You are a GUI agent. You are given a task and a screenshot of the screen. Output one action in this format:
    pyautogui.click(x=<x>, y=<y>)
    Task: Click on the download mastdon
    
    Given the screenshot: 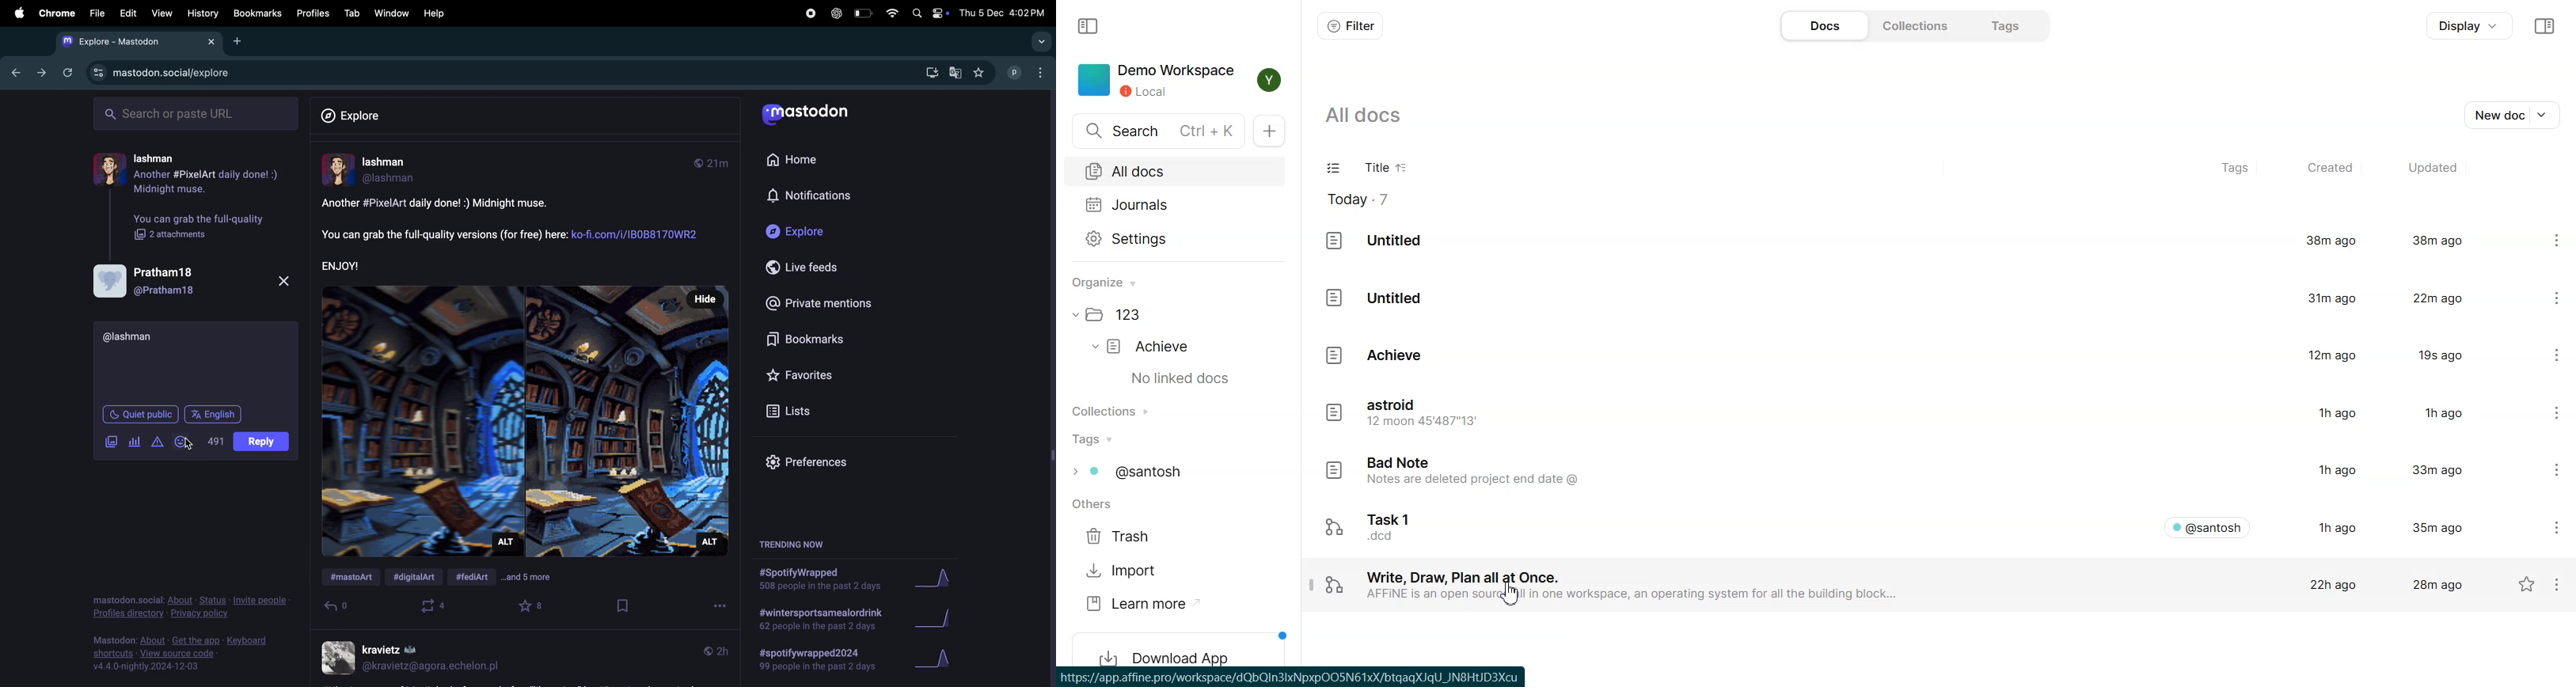 What is the action you would take?
    pyautogui.click(x=931, y=71)
    